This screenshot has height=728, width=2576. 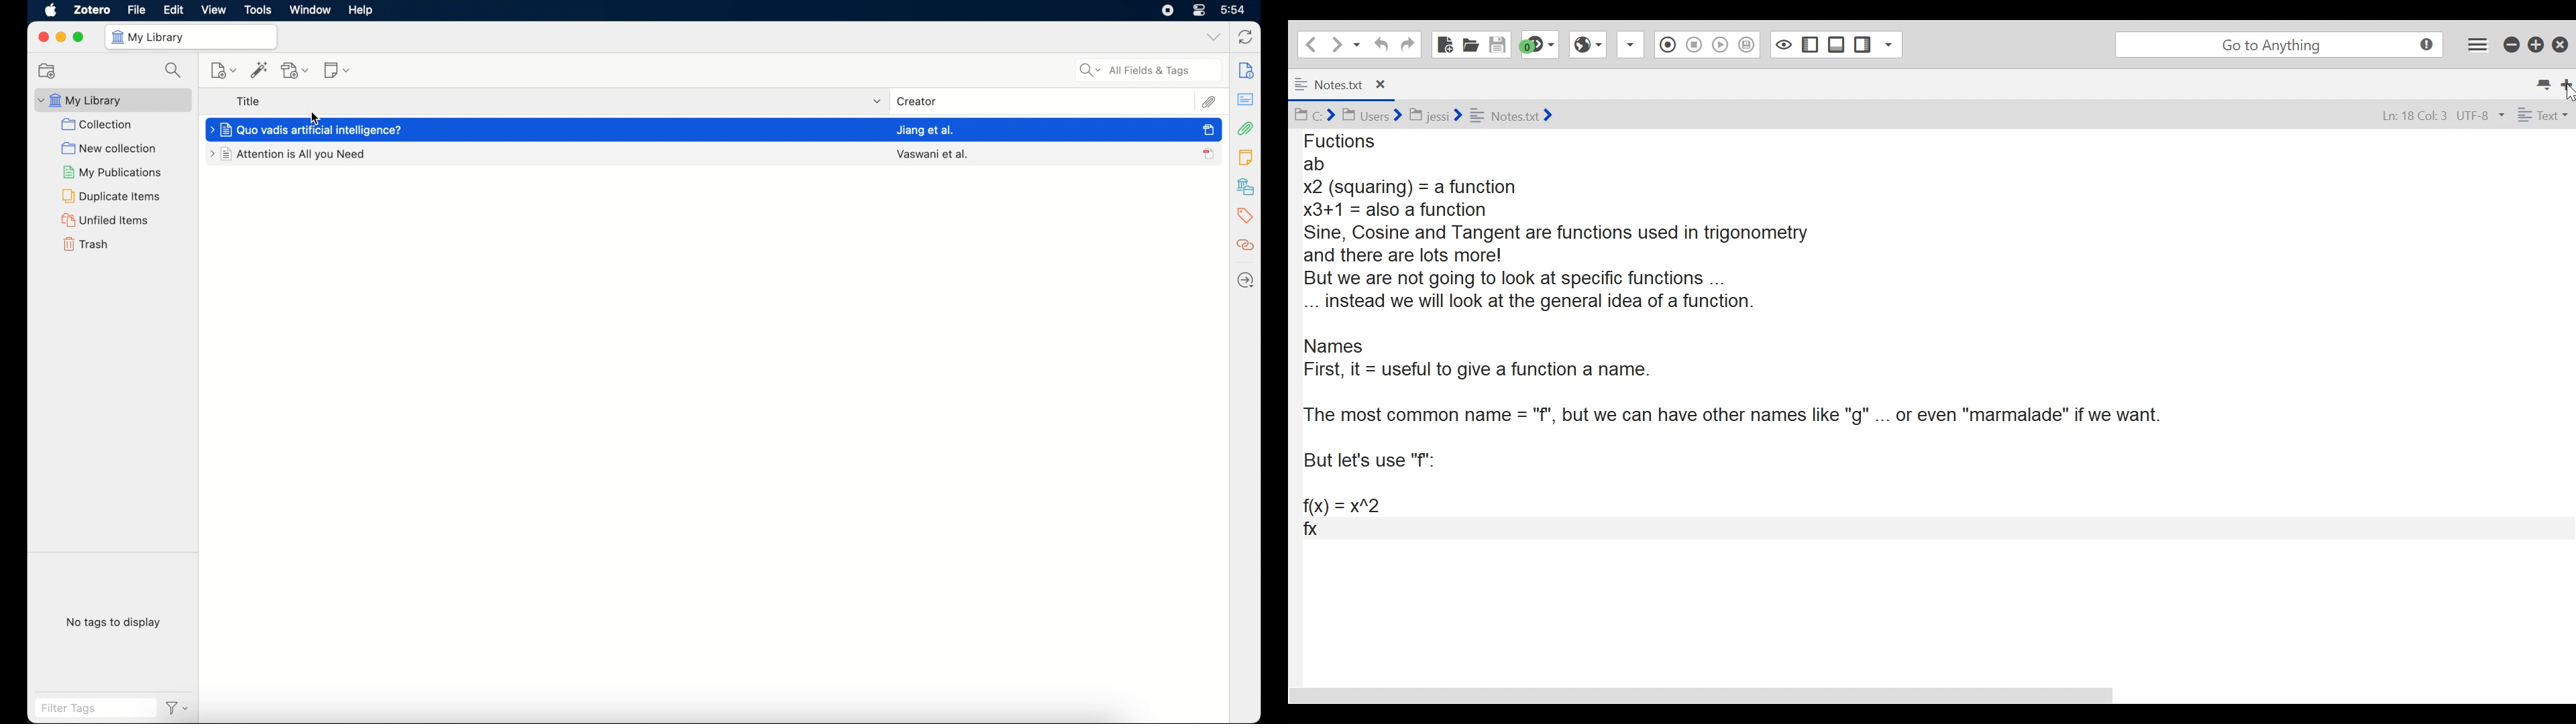 I want to click on trash, so click(x=86, y=244).